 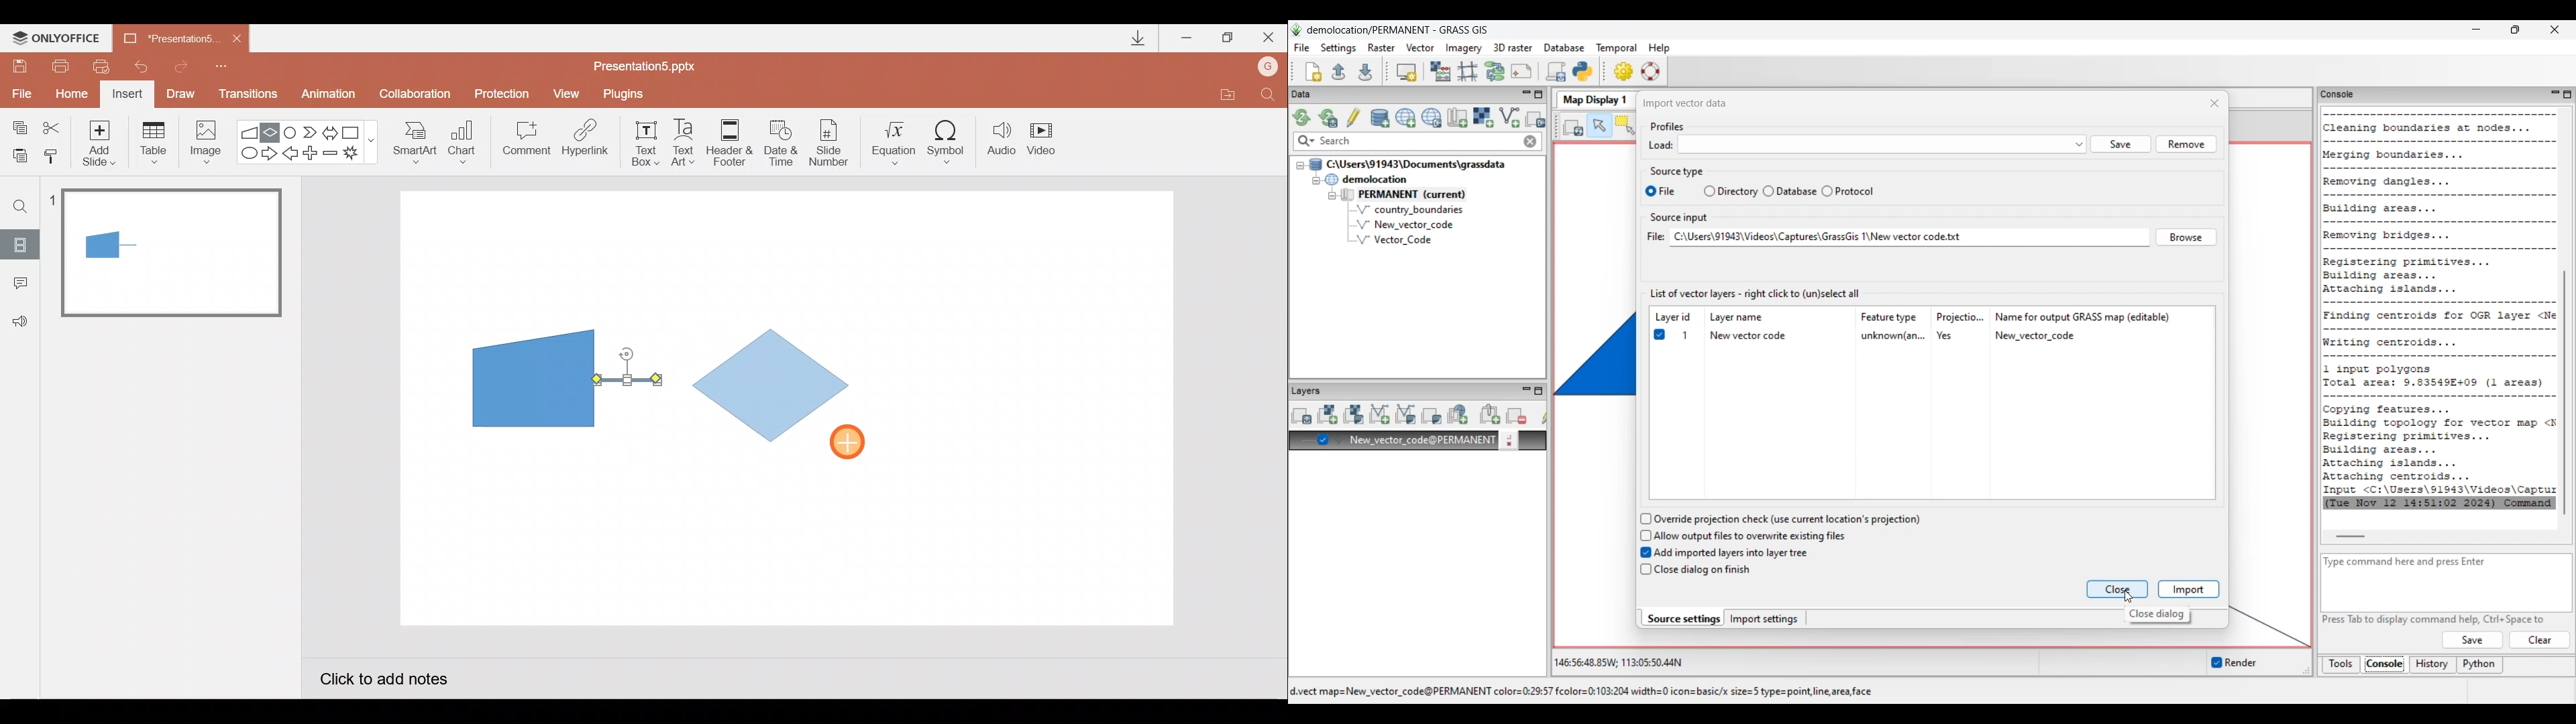 What do you see at coordinates (1269, 40) in the screenshot?
I see `Close` at bounding box center [1269, 40].